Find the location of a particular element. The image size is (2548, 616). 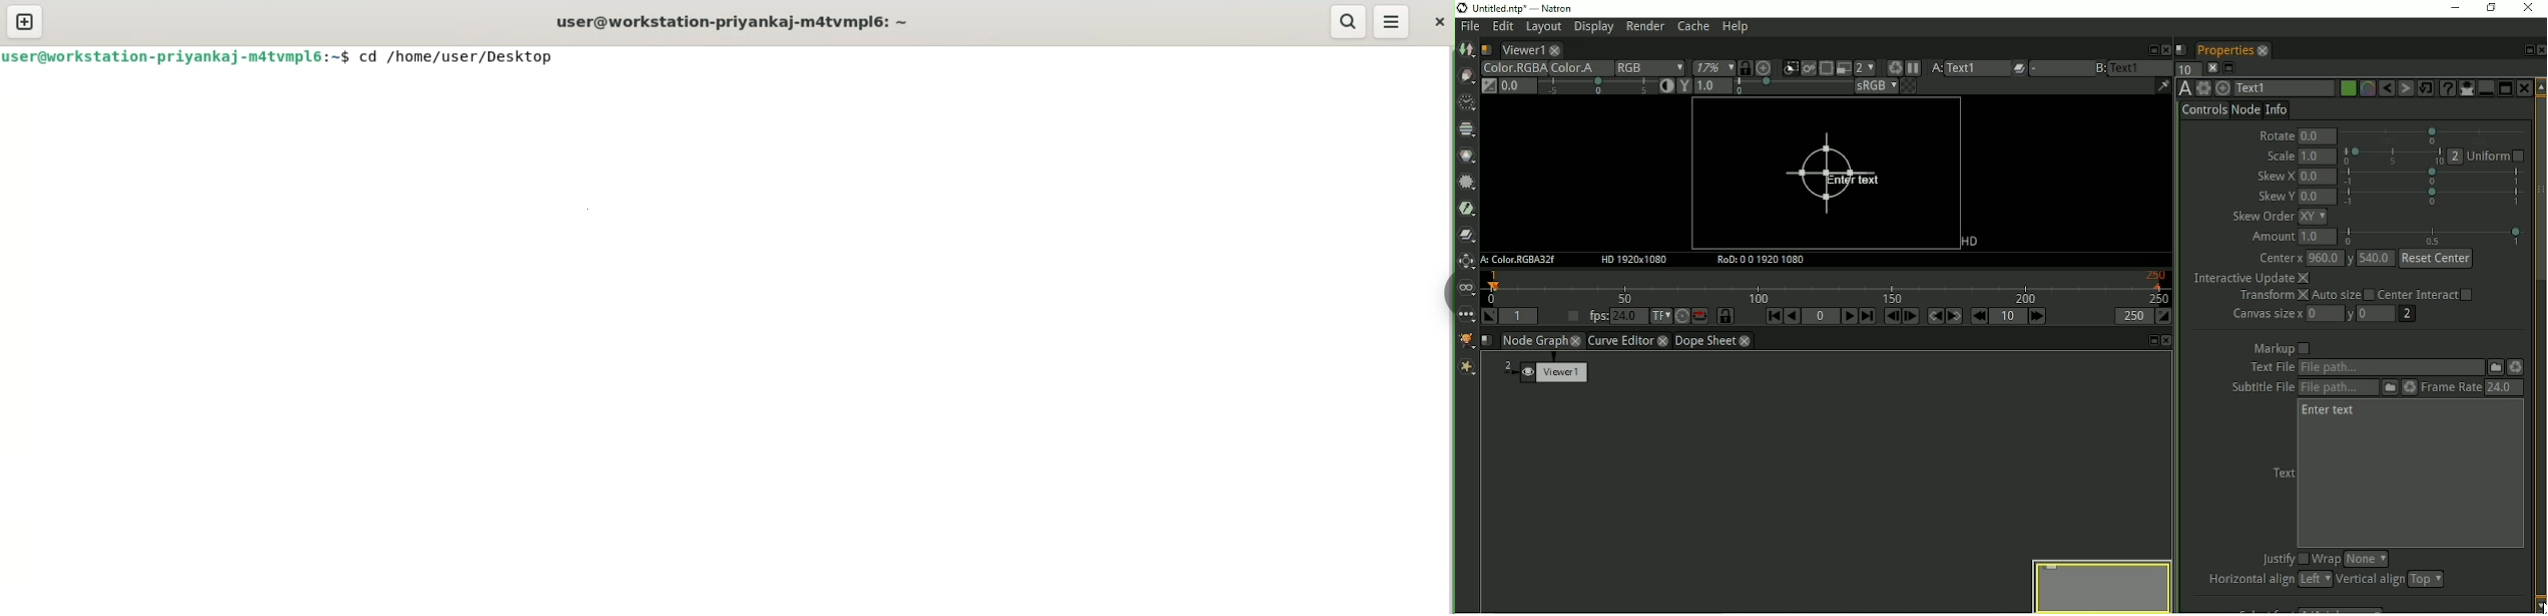

text1 is located at coordinates (2141, 67).